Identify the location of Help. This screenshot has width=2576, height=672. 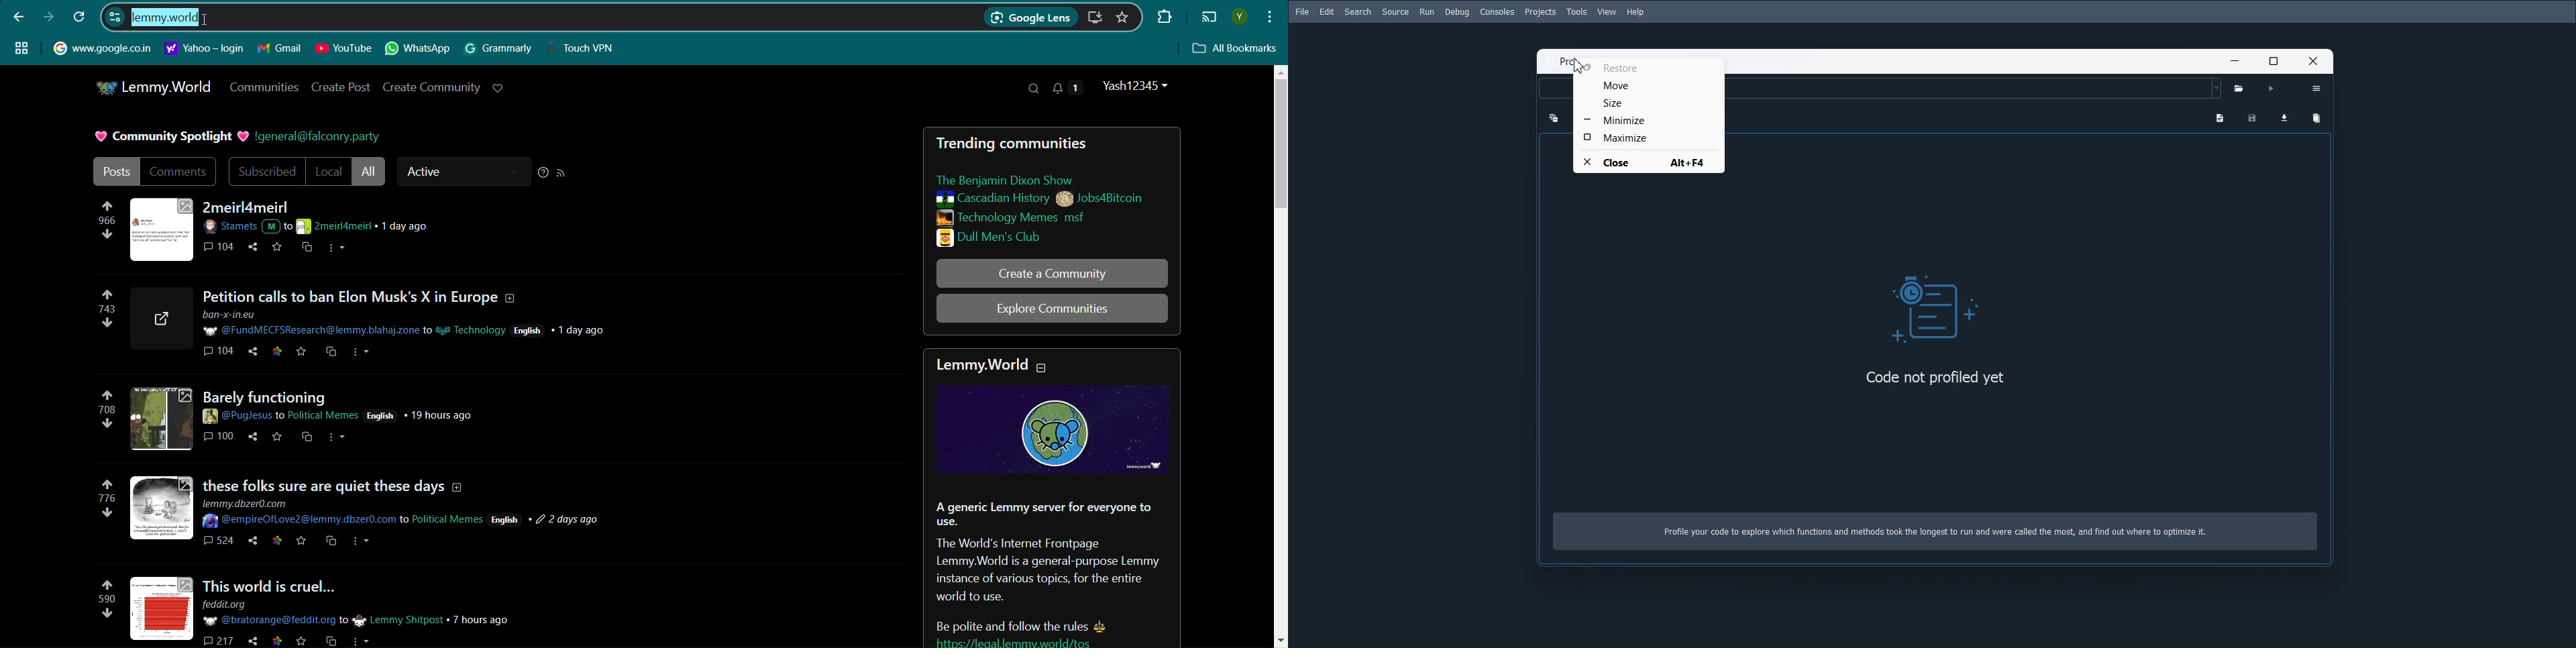
(1635, 12).